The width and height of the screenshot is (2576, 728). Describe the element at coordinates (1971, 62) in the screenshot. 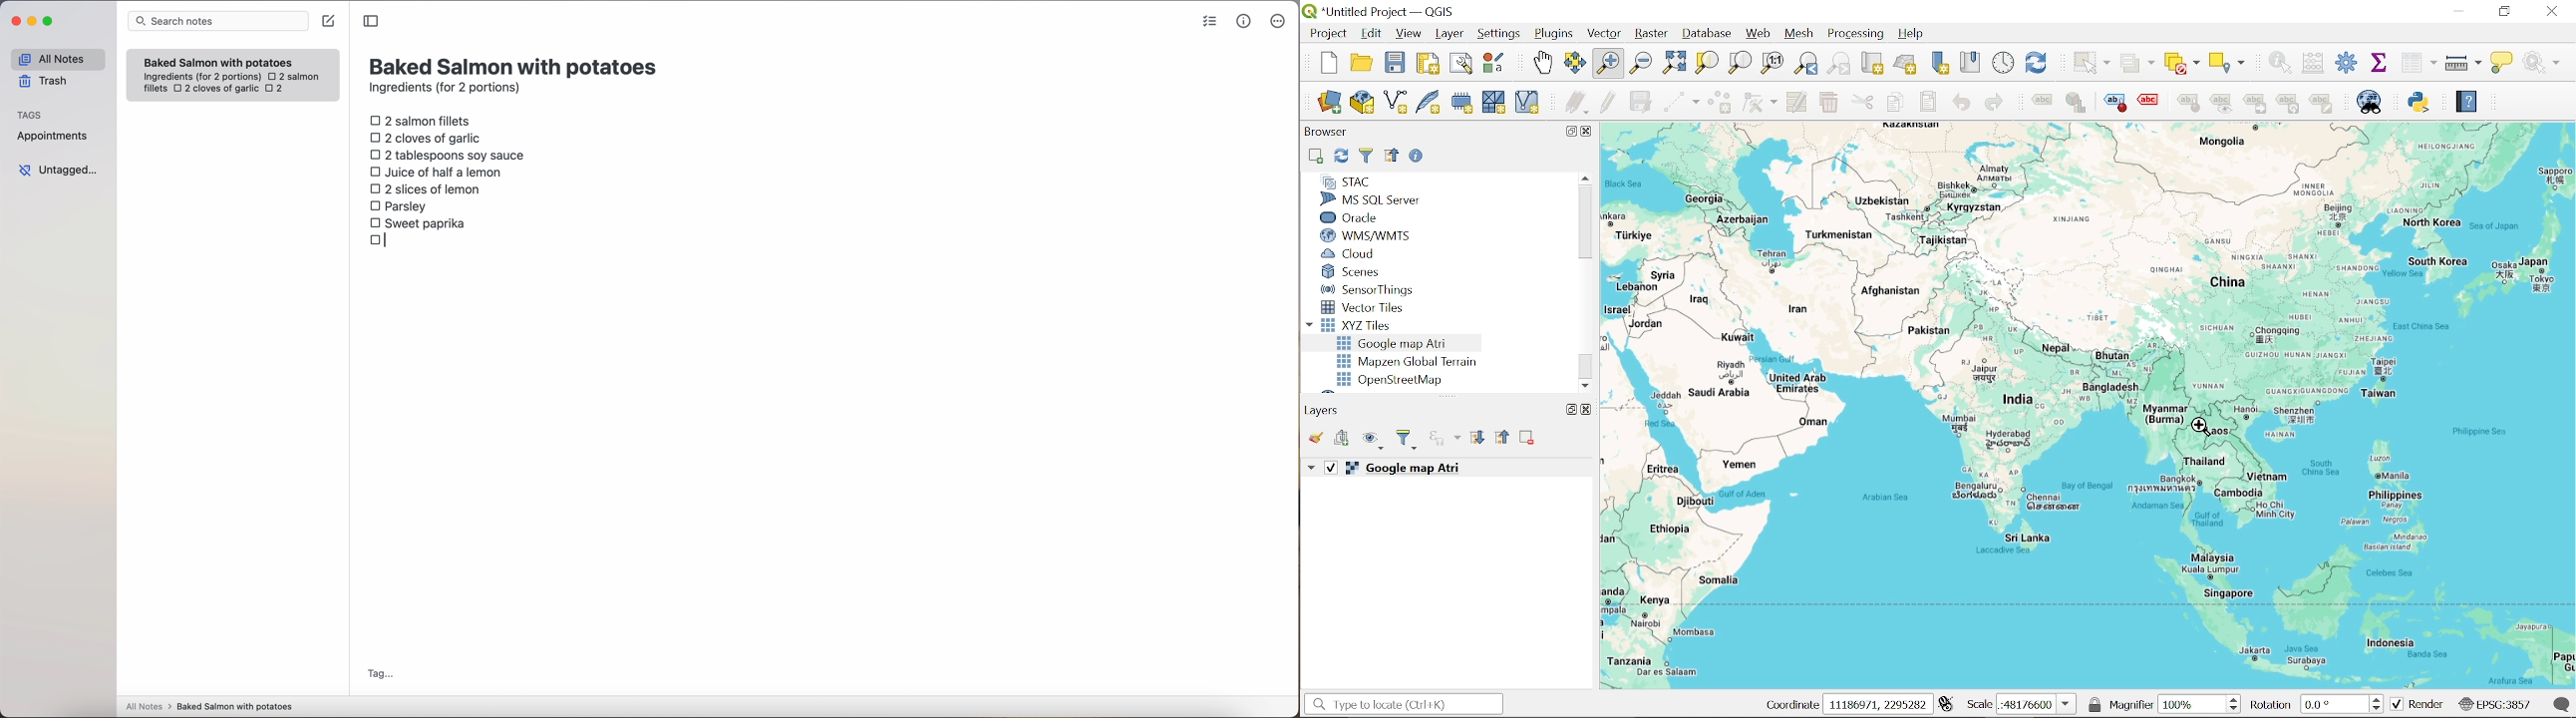

I see `Show special bookmark` at that location.